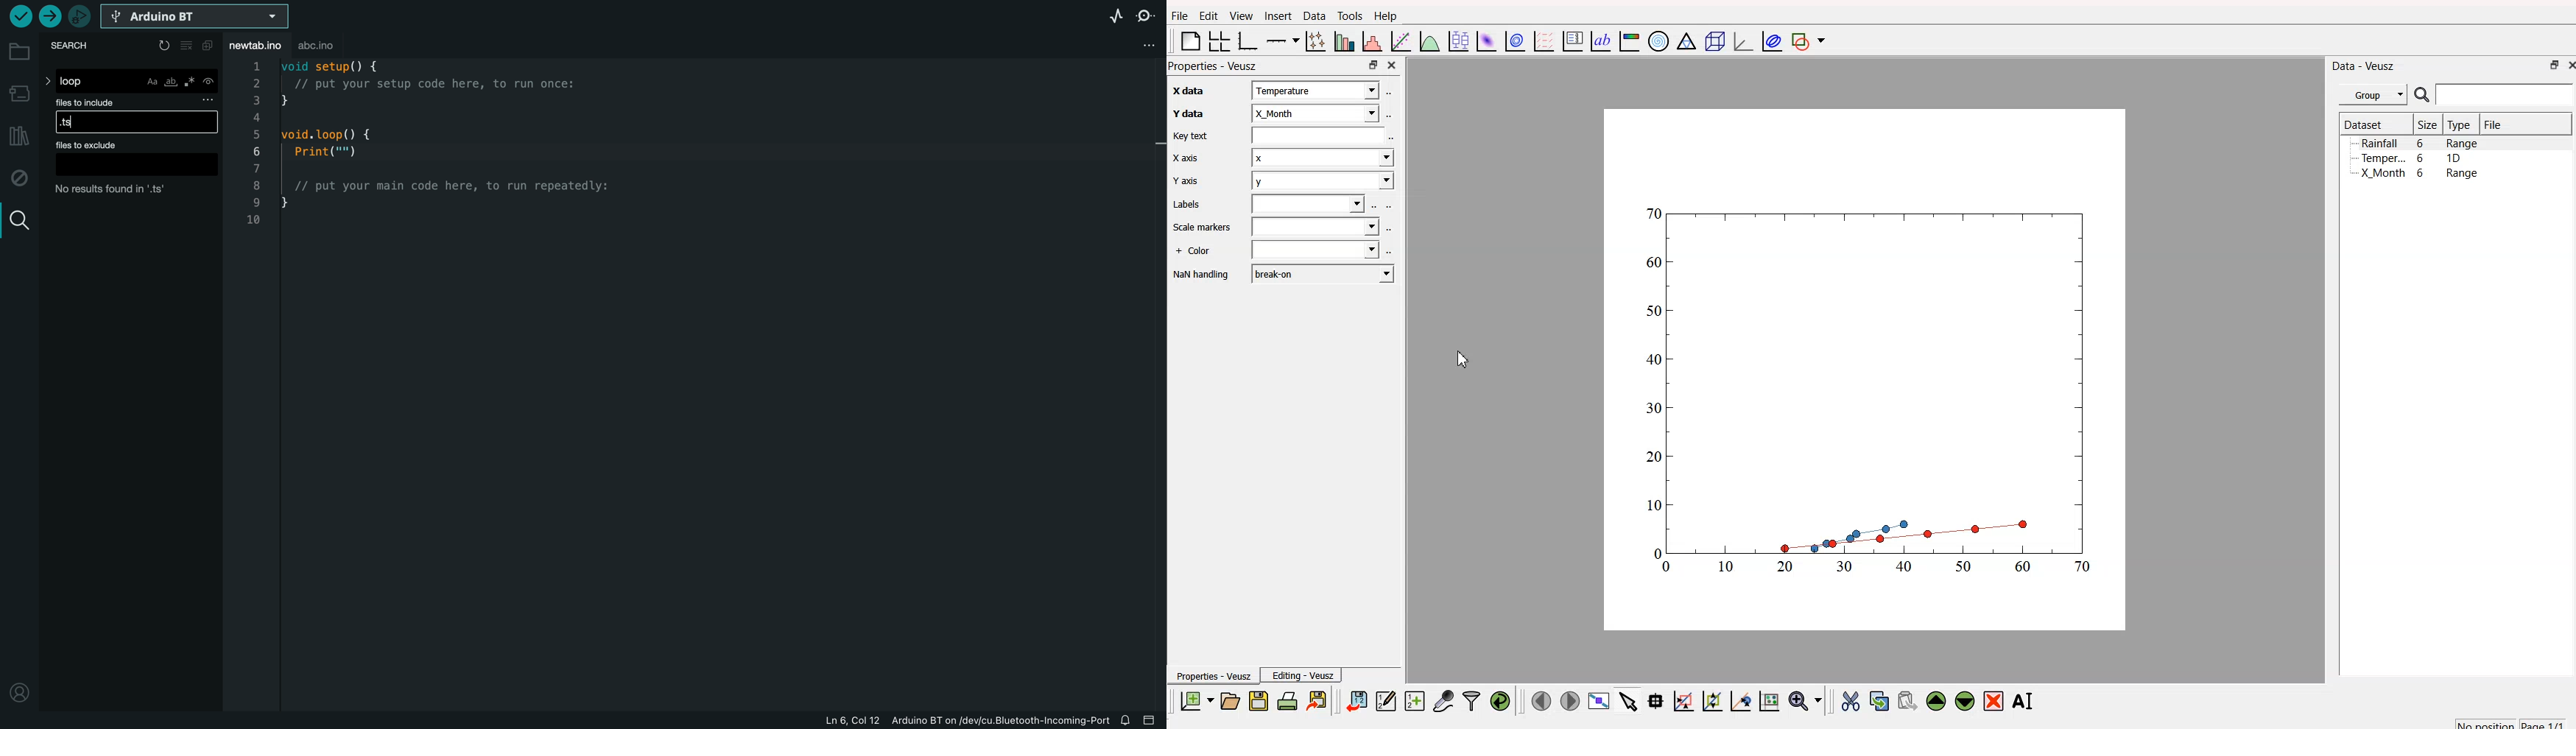 The width and height of the screenshot is (2576, 756). I want to click on create a new dataset, so click(1414, 700).